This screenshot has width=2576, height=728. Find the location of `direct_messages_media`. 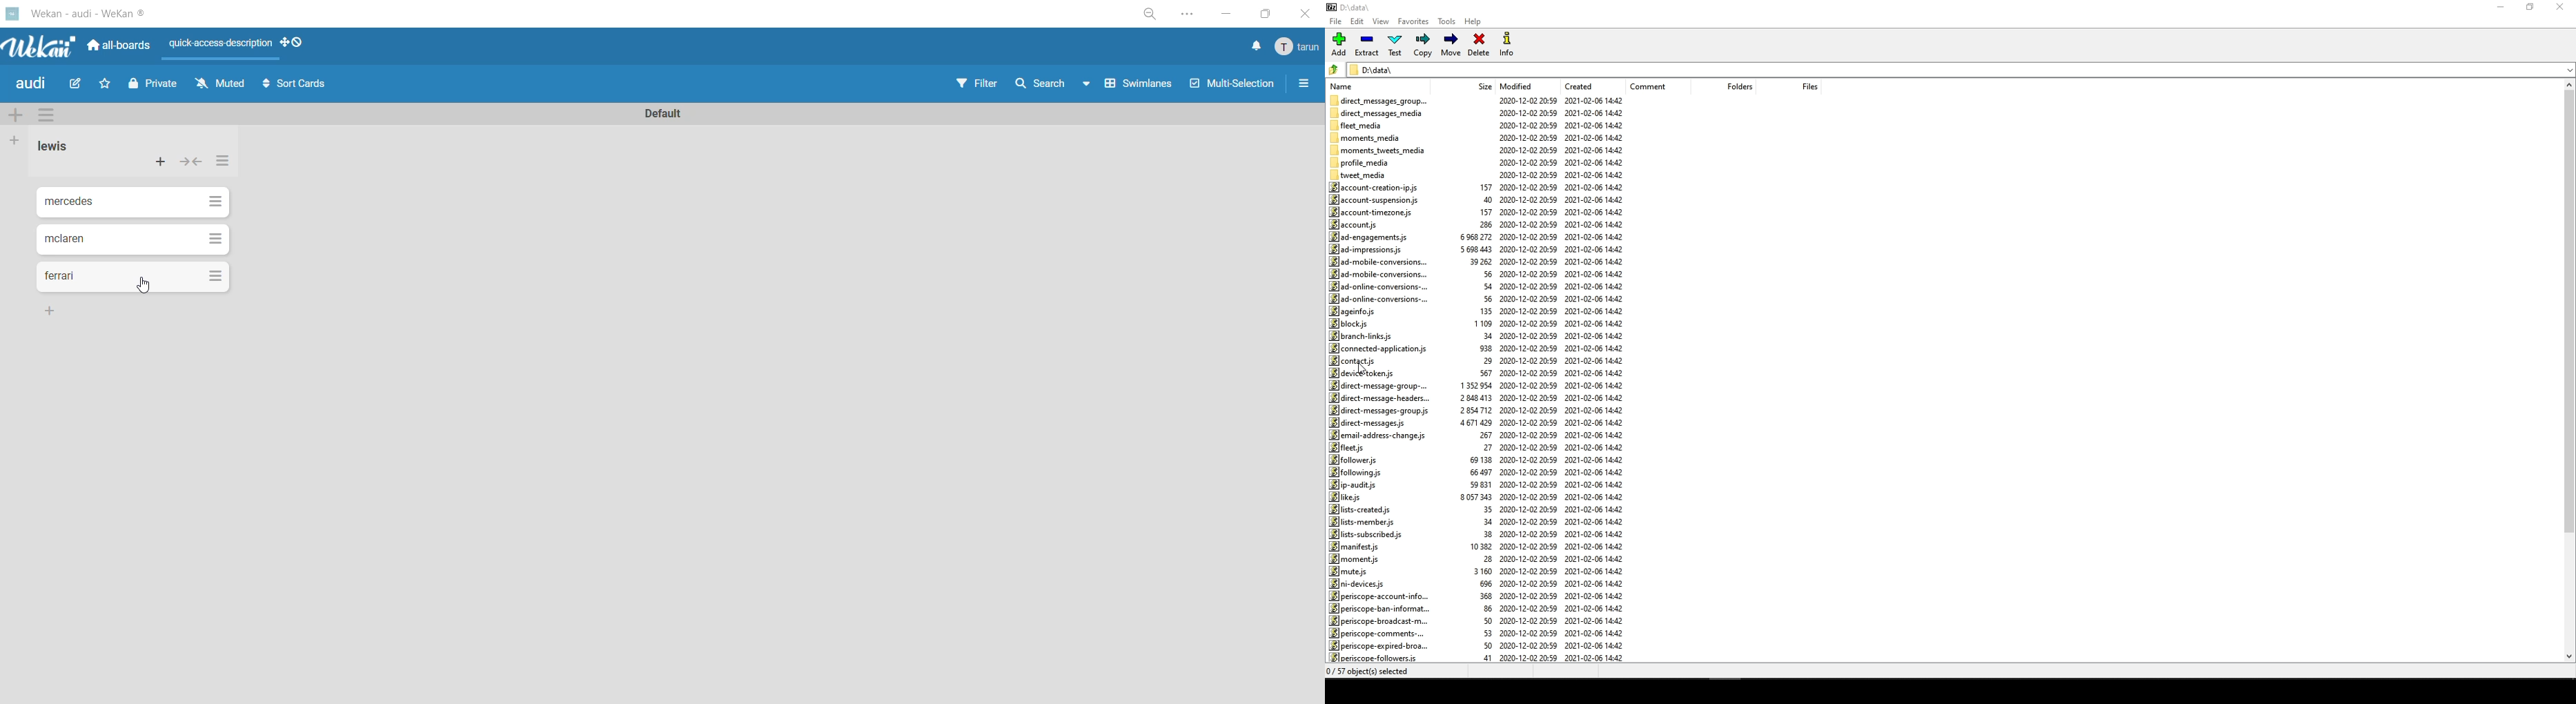

direct_messages_media is located at coordinates (1381, 113).